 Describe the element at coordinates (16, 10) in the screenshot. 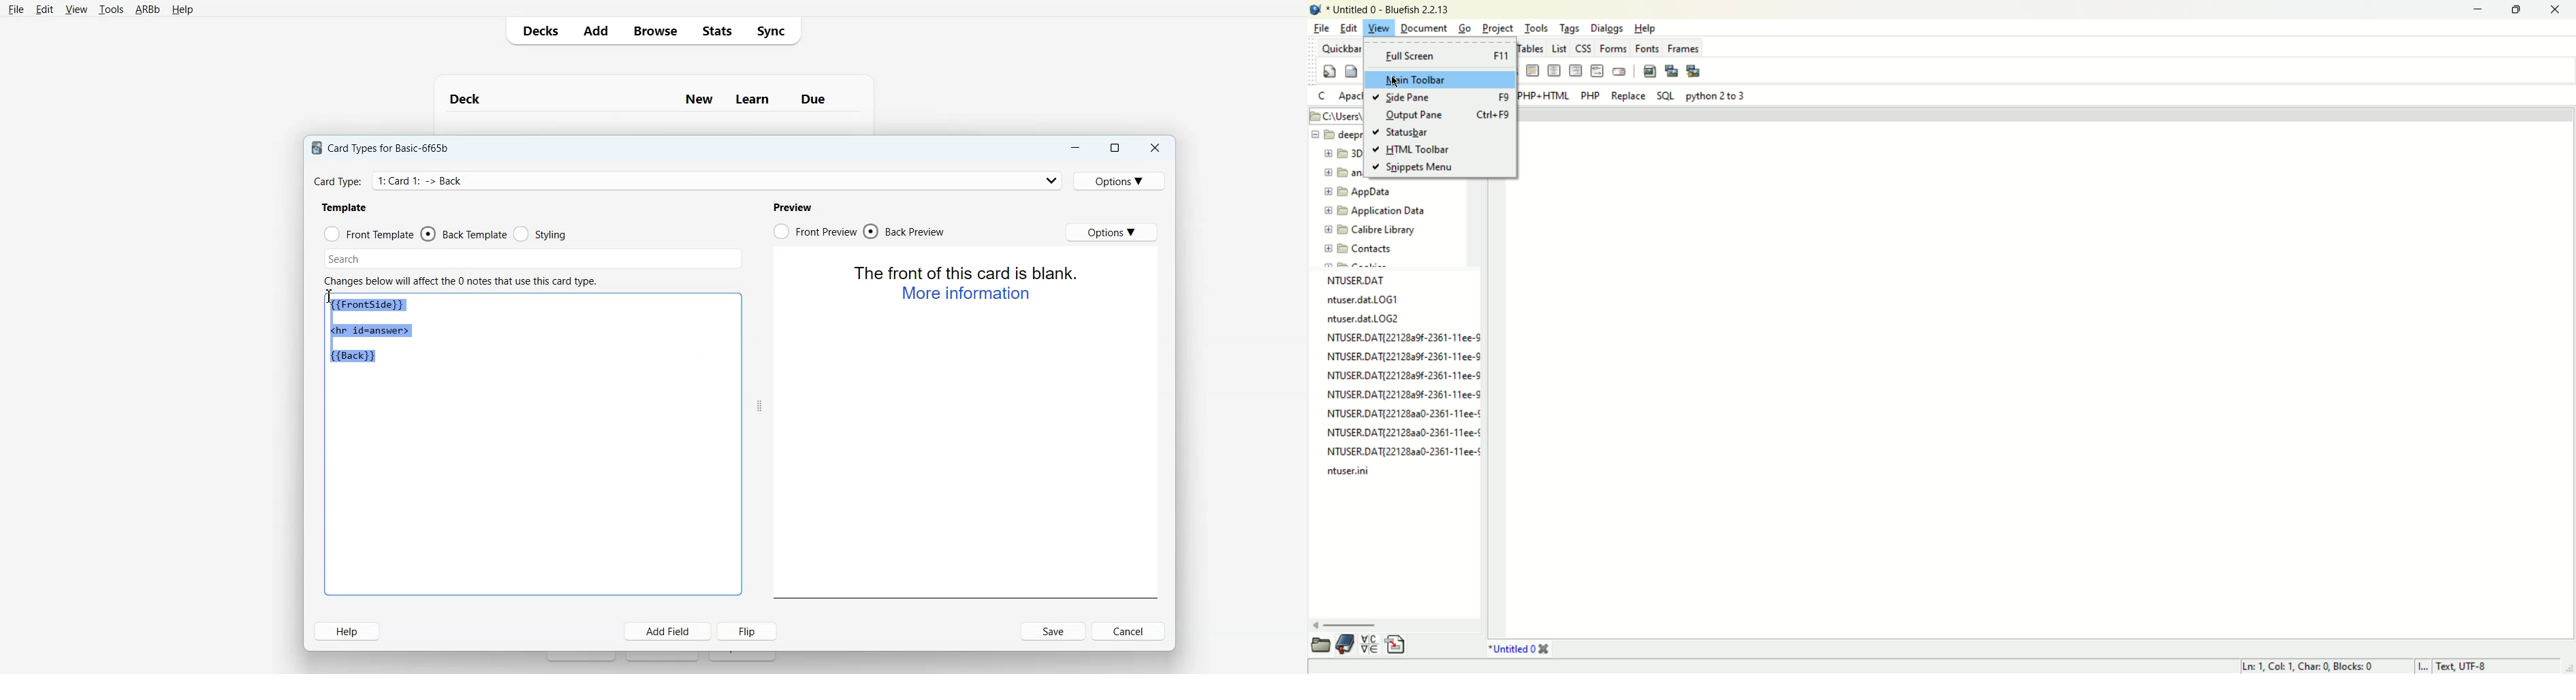

I see `File` at that location.